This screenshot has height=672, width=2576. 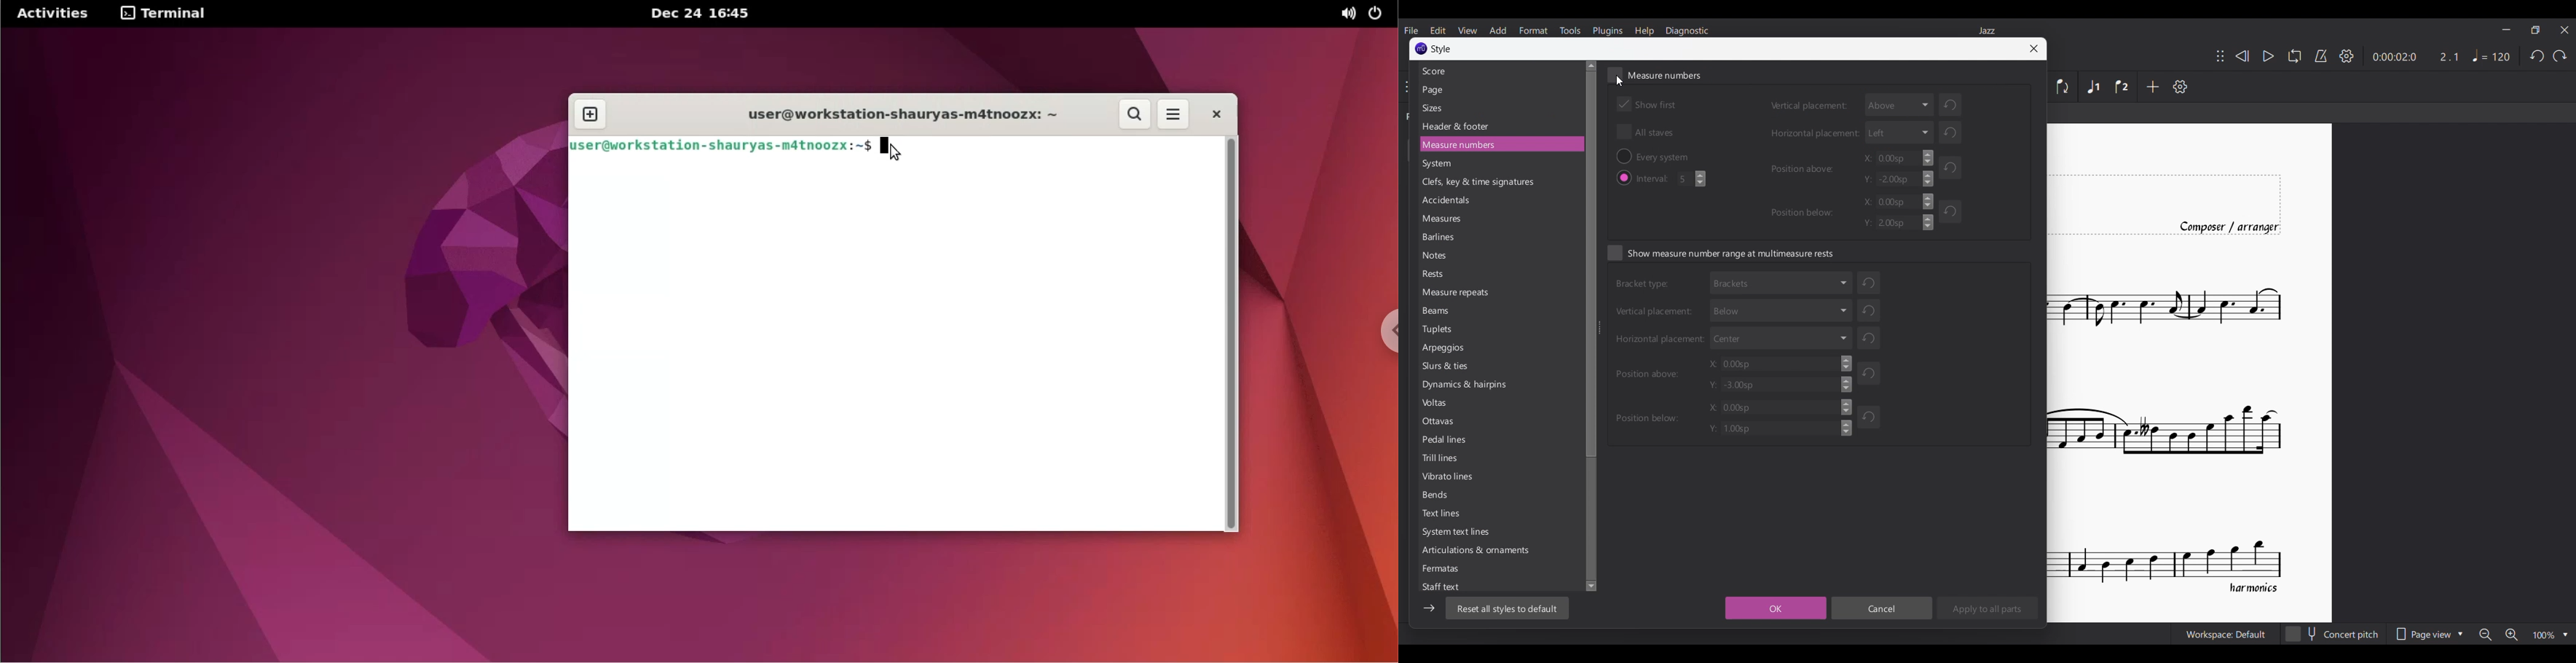 I want to click on y, so click(x=1781, y=386).